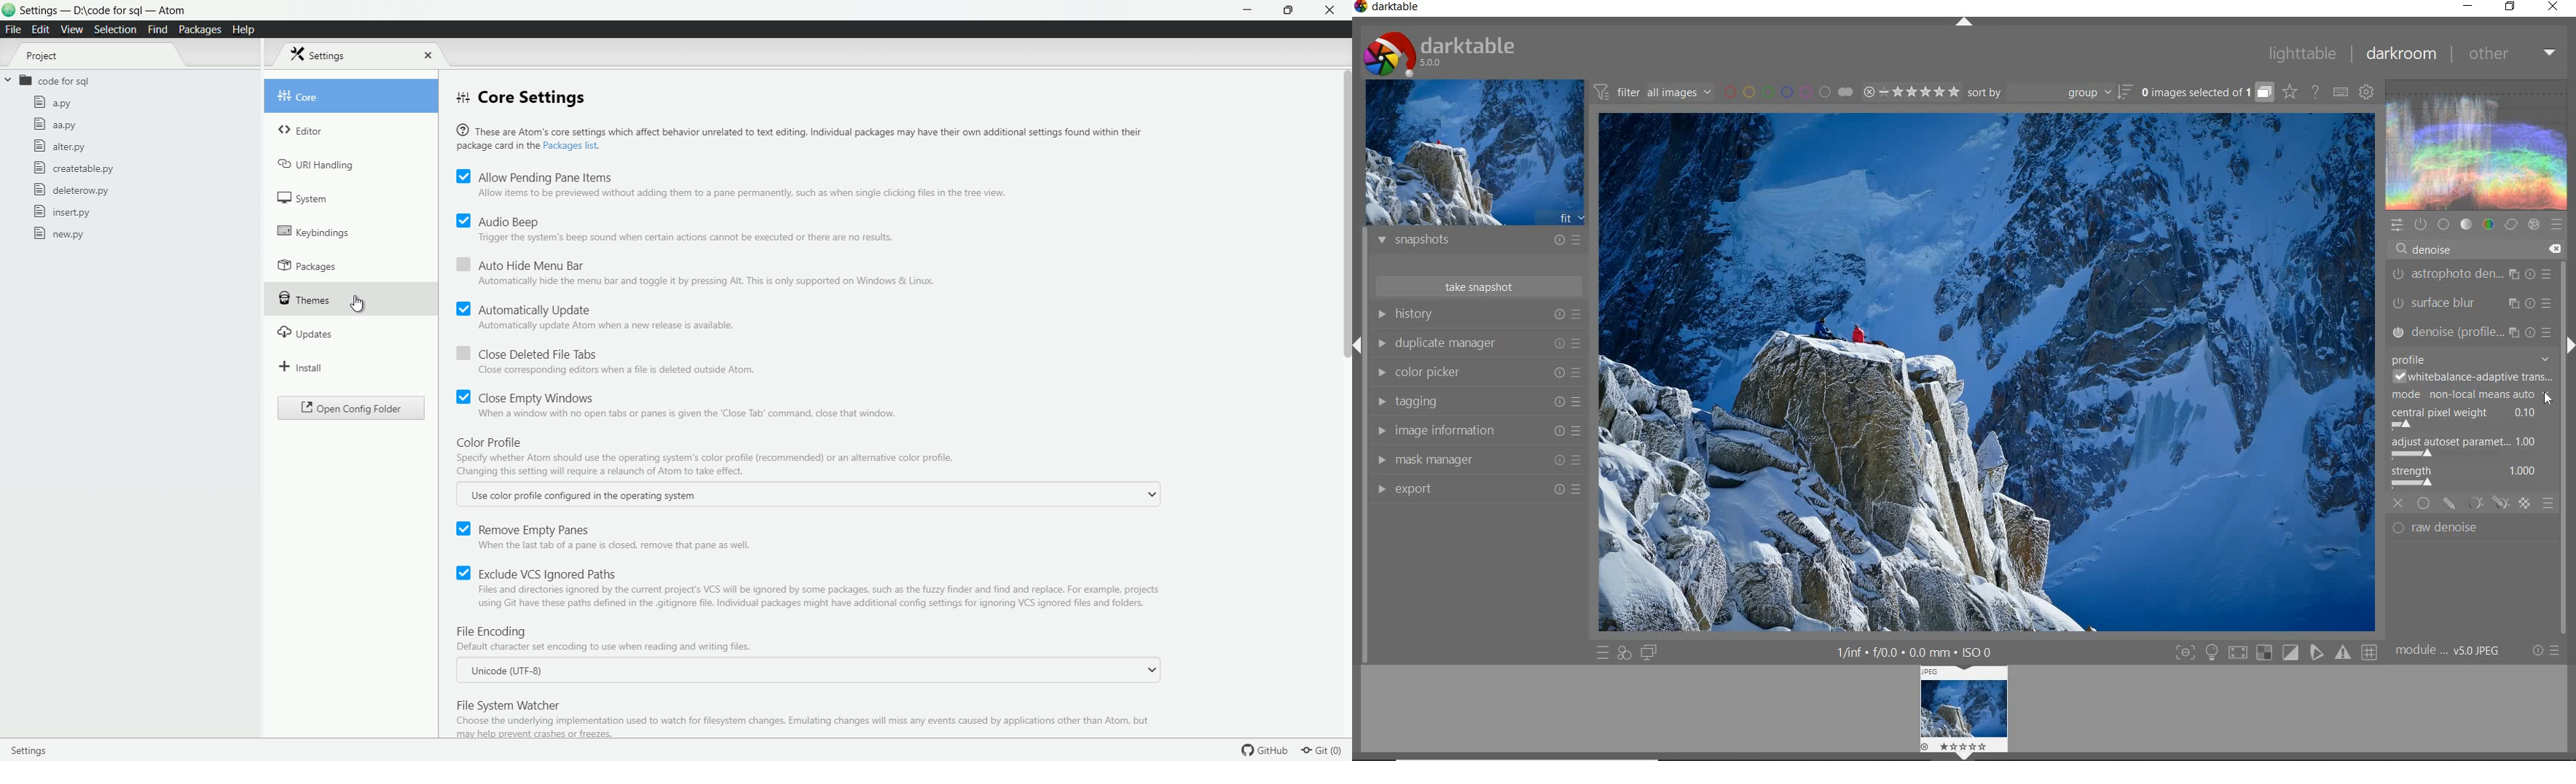  I want to click on mask manager, so click(1477, 461).